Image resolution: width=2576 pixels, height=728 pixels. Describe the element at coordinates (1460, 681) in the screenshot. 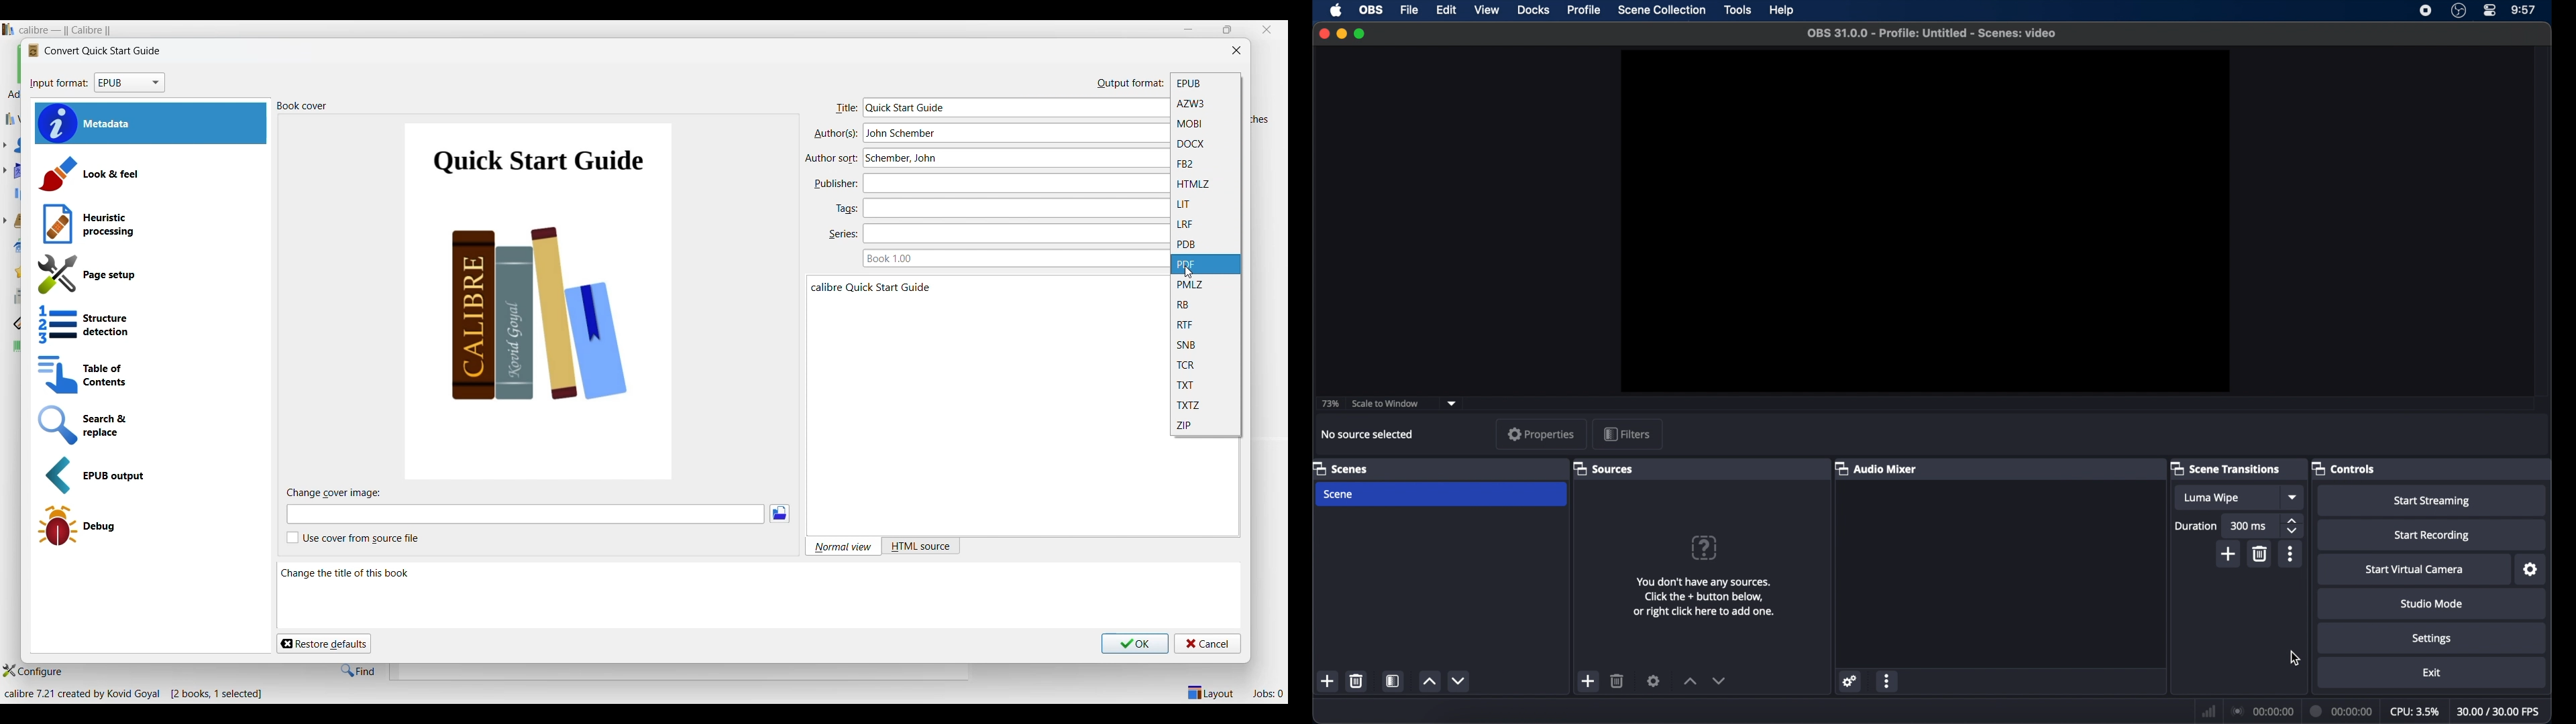

I see `decrement` at that location.